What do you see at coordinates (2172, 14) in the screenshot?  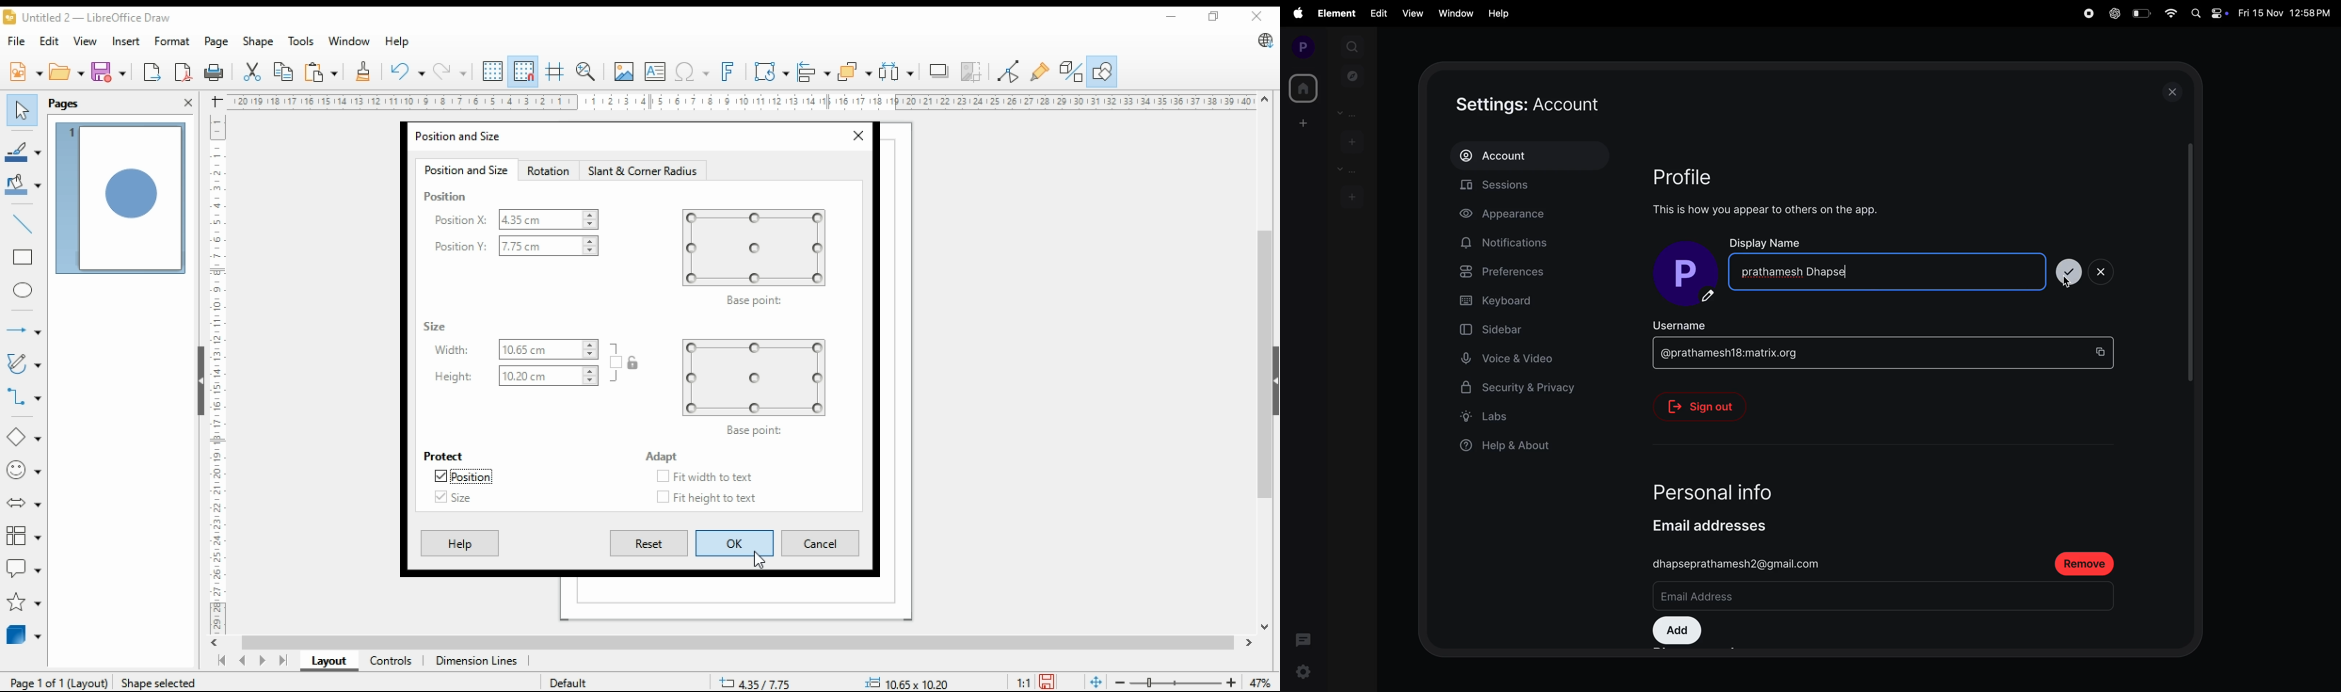 I see `wifi` at bounding box center [2172, 14].